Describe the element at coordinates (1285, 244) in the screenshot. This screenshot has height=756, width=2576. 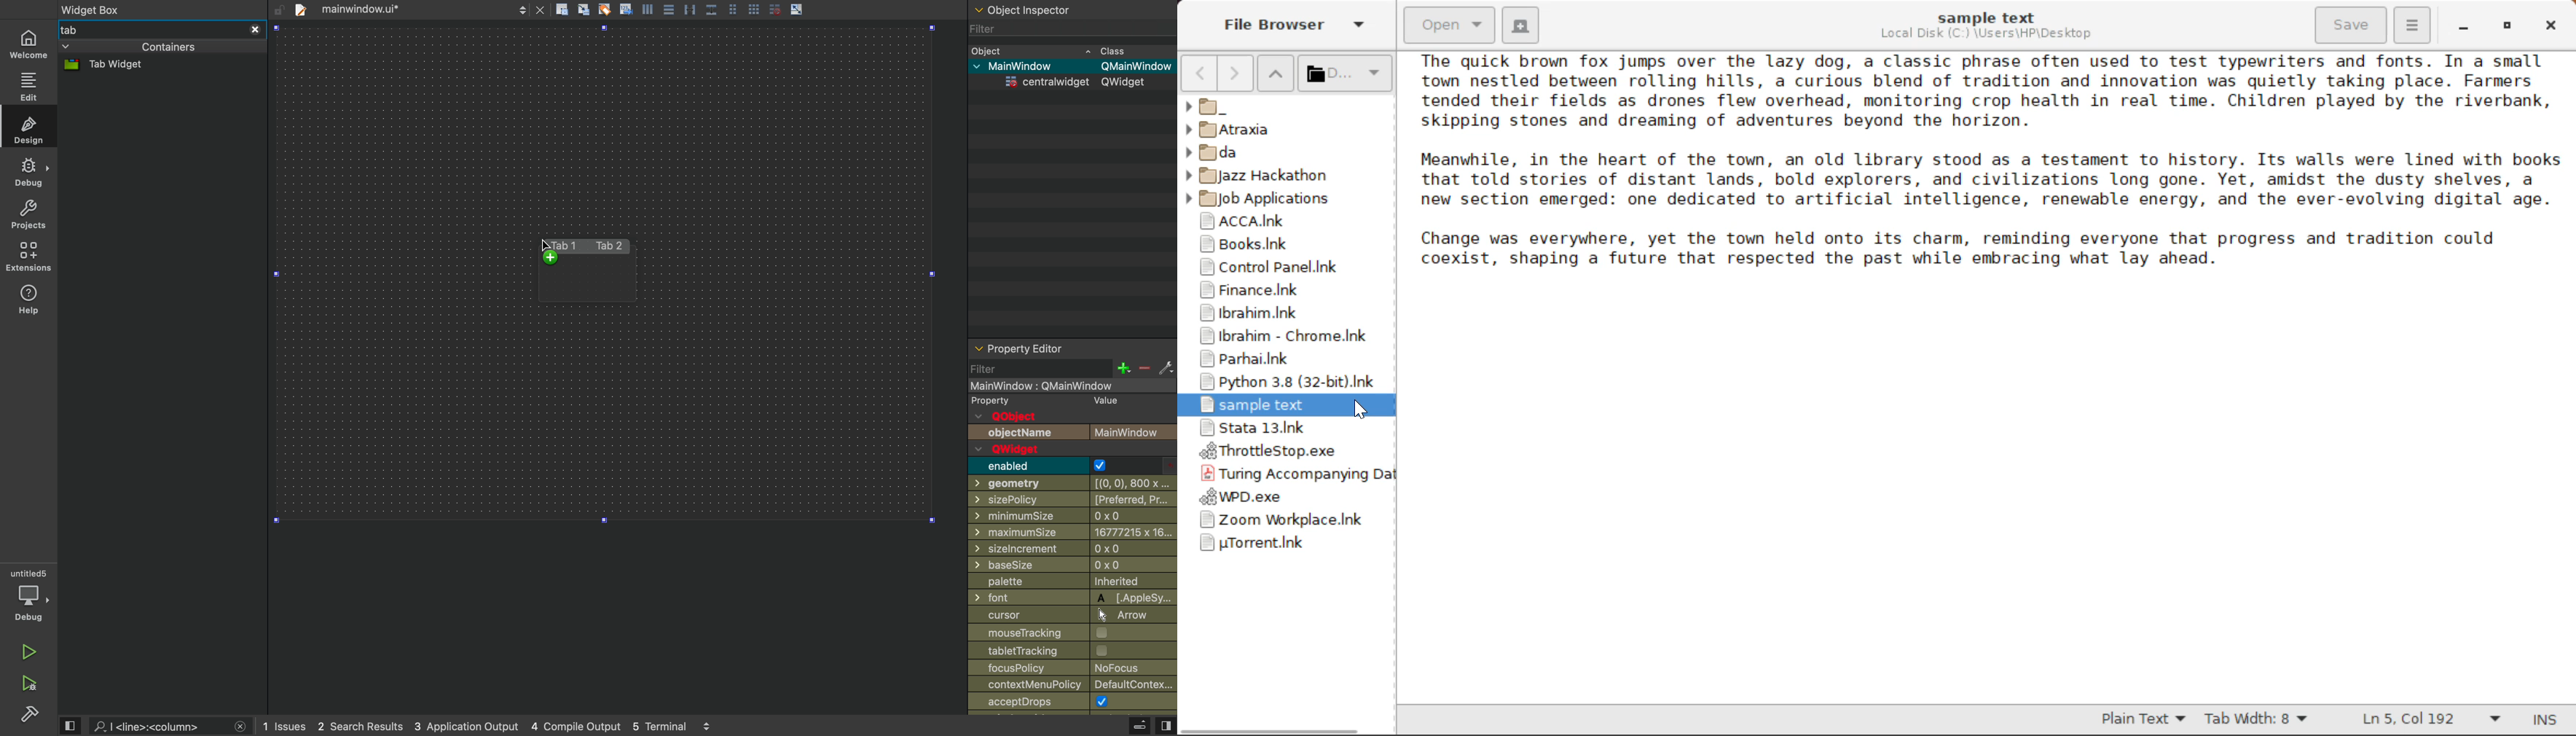
I see `Books Folder Shortcut Link` at that location.